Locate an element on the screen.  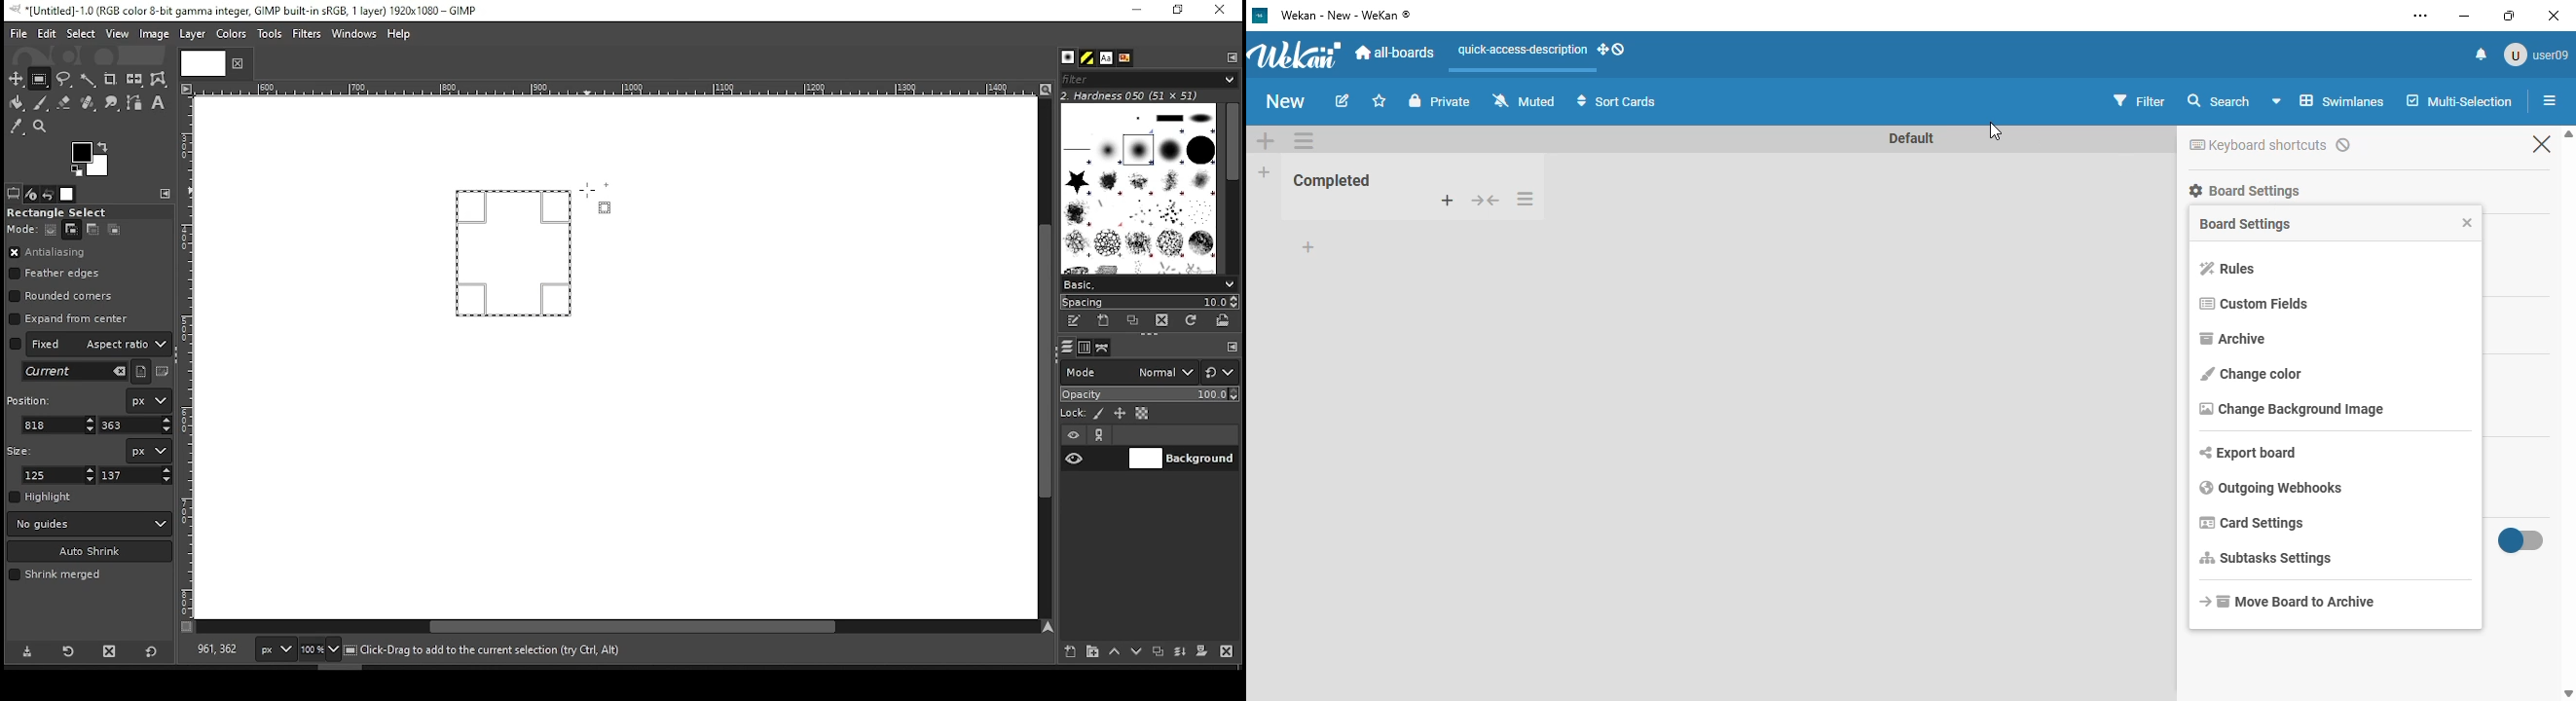
color is located at coordinates (232, 33).